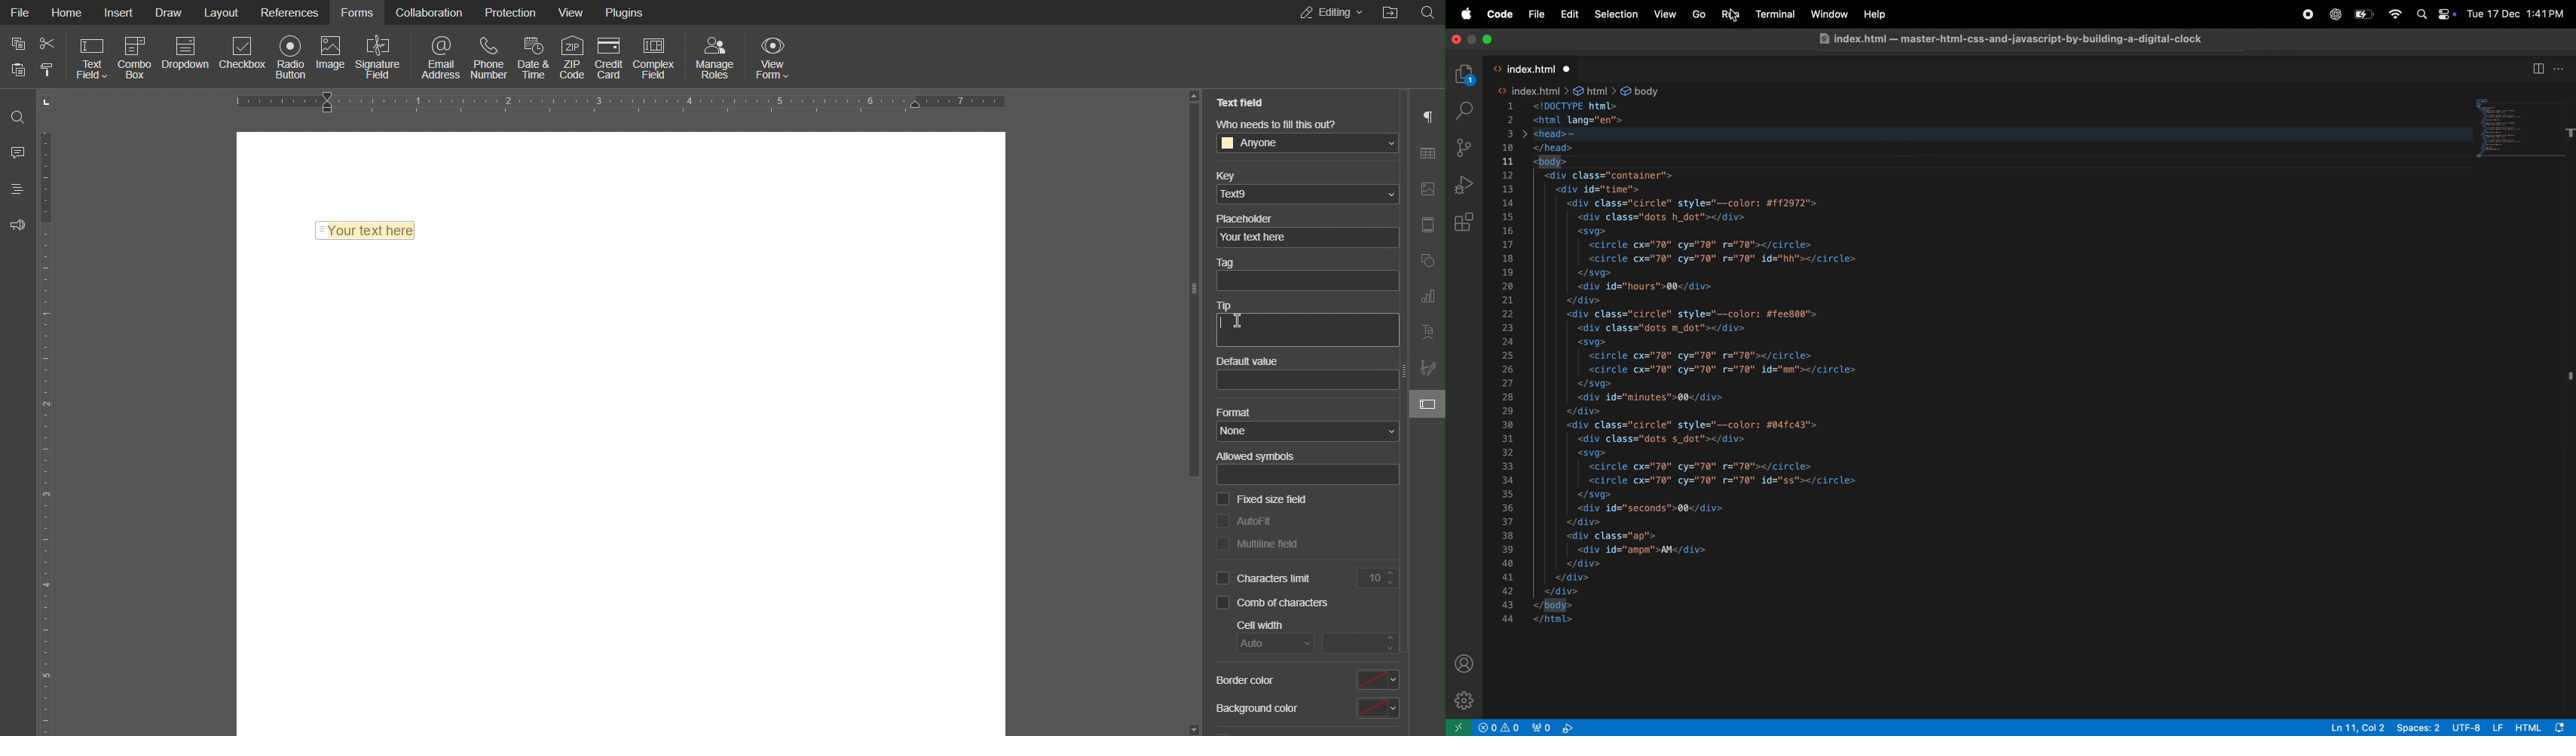 This screenshot has width=2576, height=756. Describe the element at coordinates (1222, 578) in the screenshot. I see `checkbox` at that location.